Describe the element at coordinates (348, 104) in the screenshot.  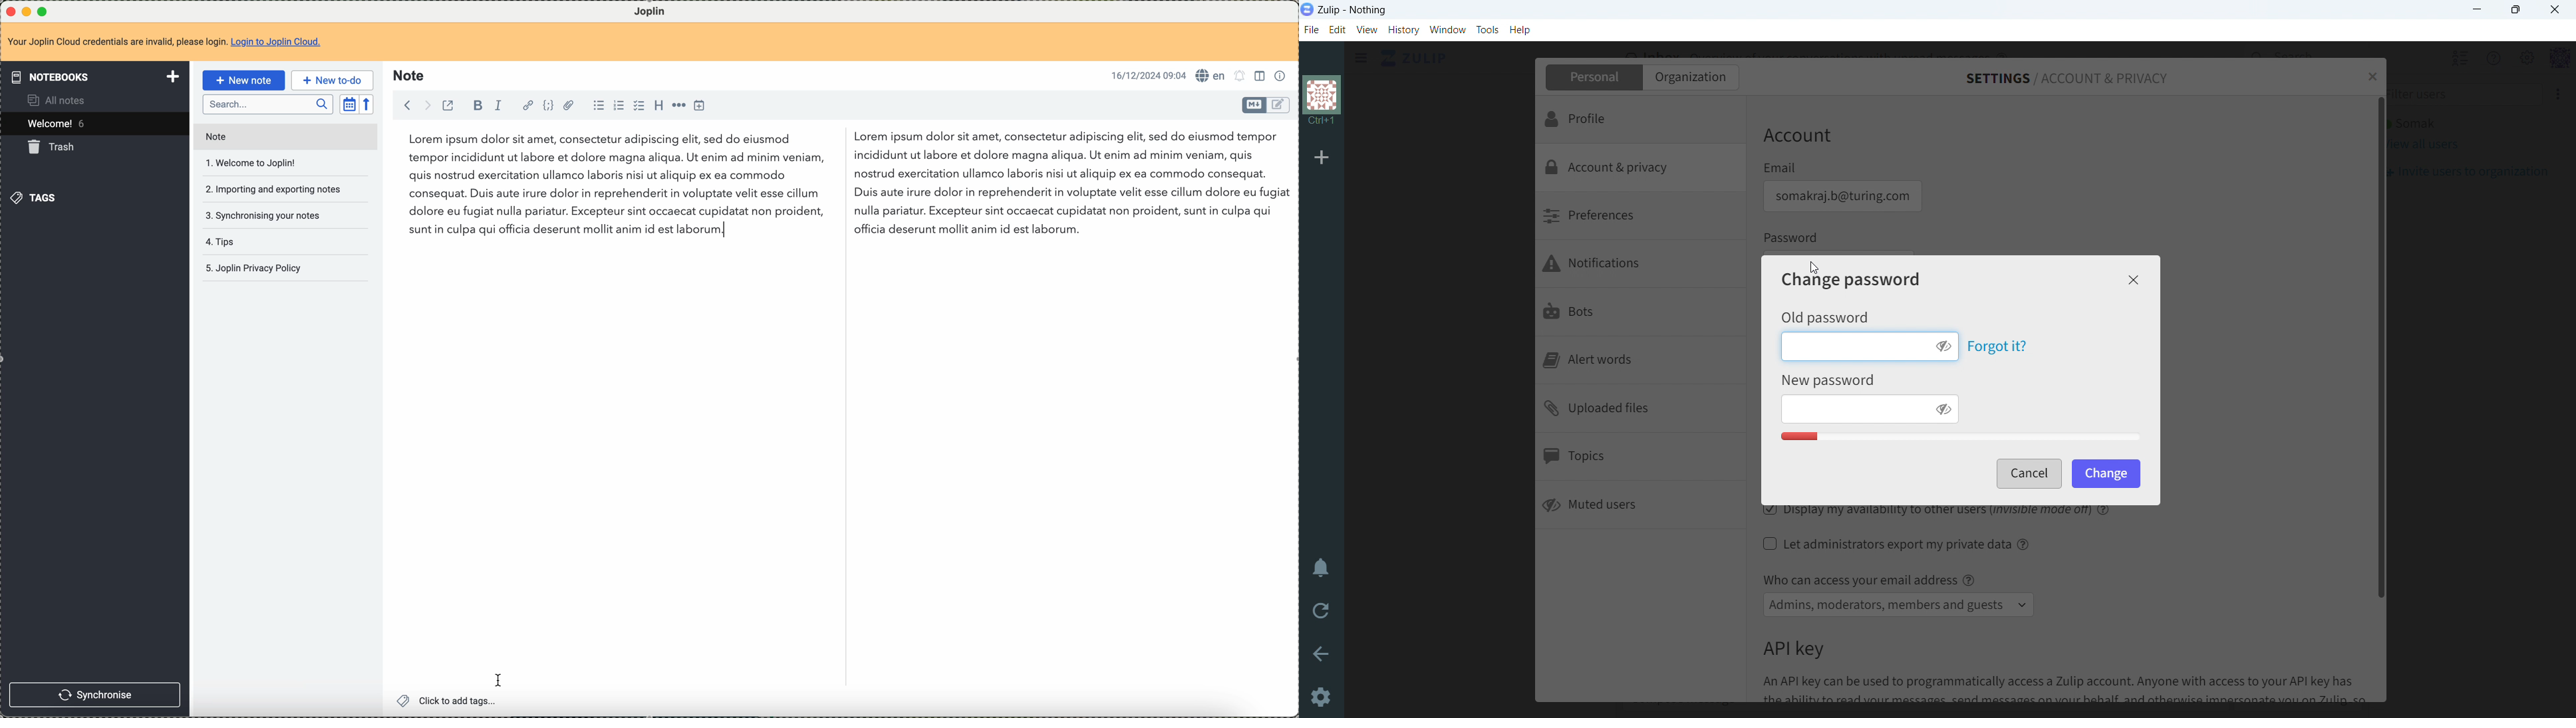
I see `toggle sort order field` at that location.